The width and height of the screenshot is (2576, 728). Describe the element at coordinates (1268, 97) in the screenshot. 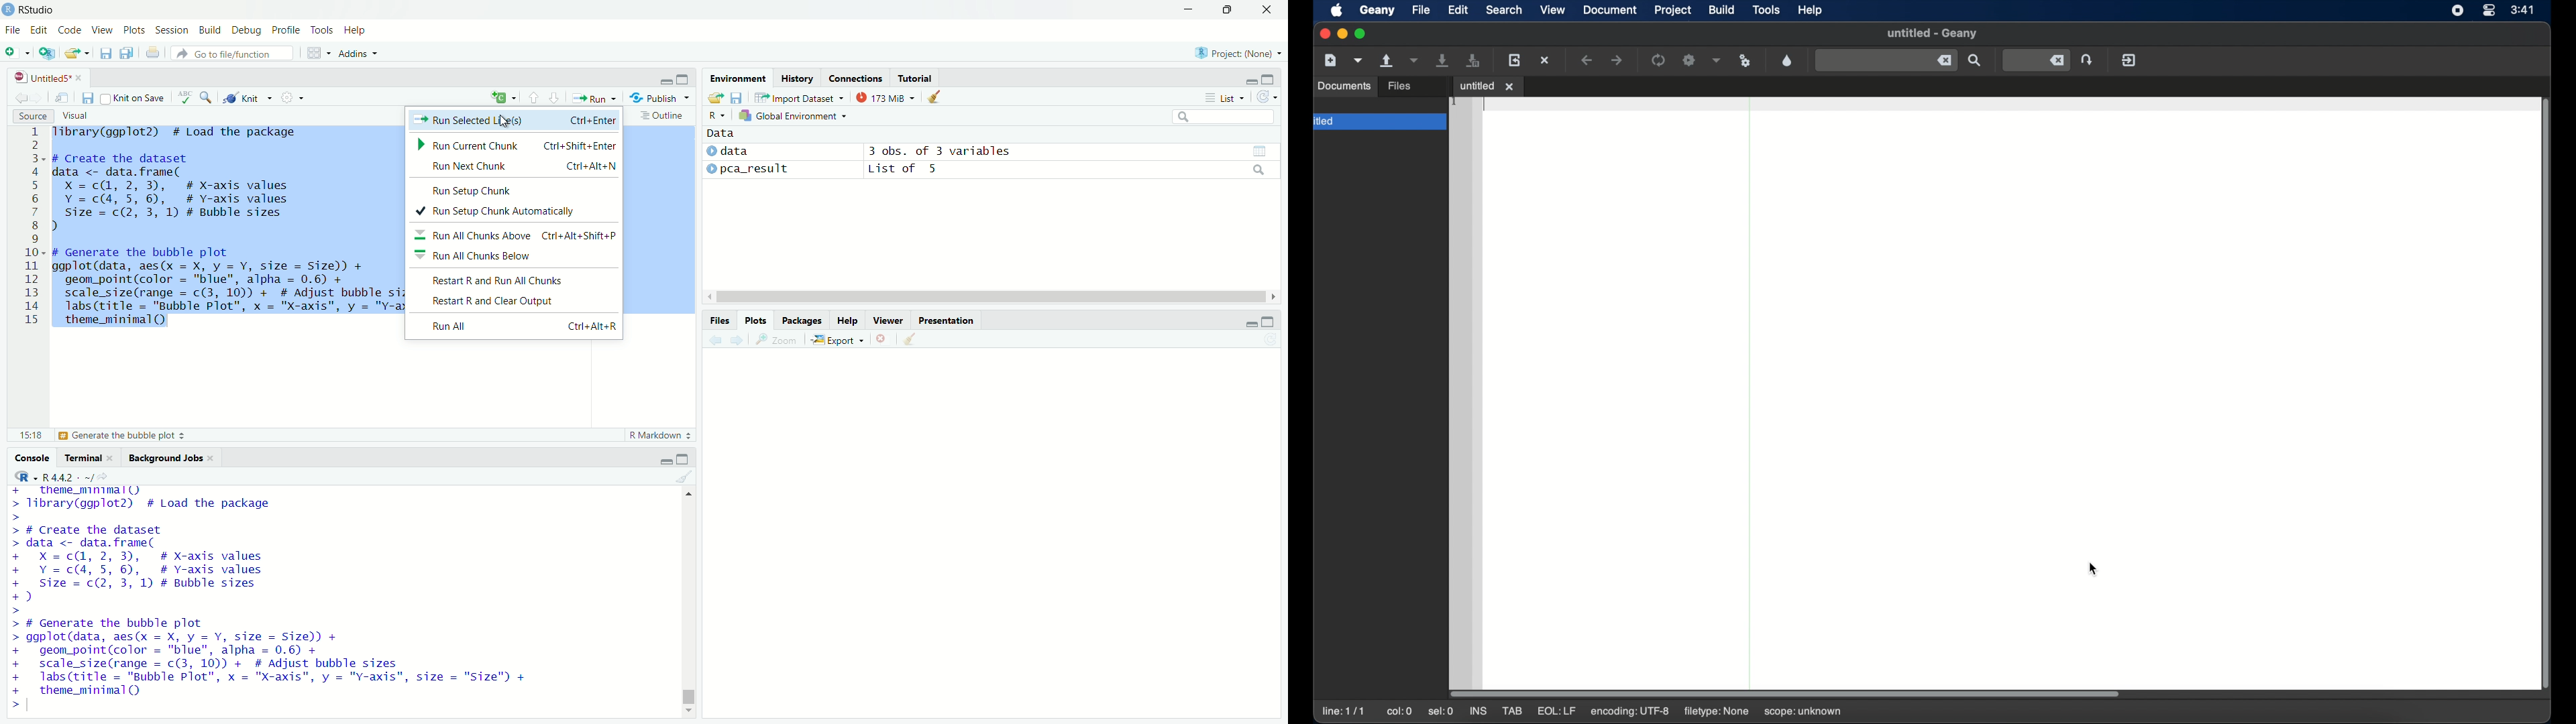

I see `refresh` at that location.